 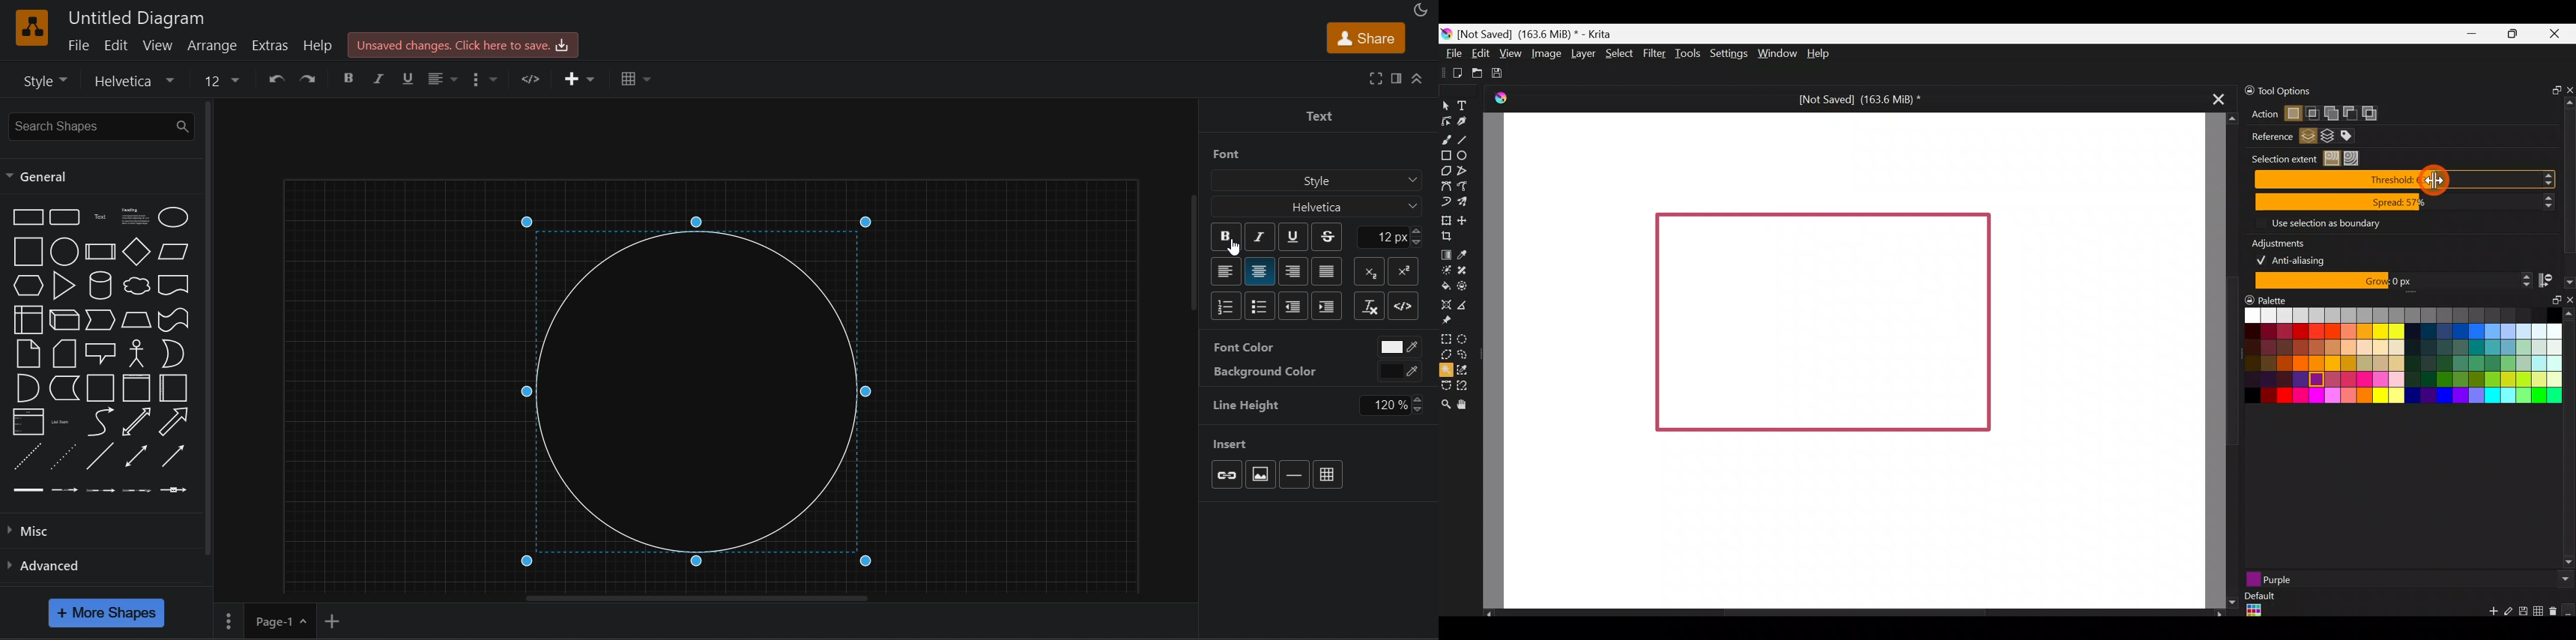 What do you see at coordinates (30, 28) in the screenshot?
I see `logo` at bounding box center [30, 28].